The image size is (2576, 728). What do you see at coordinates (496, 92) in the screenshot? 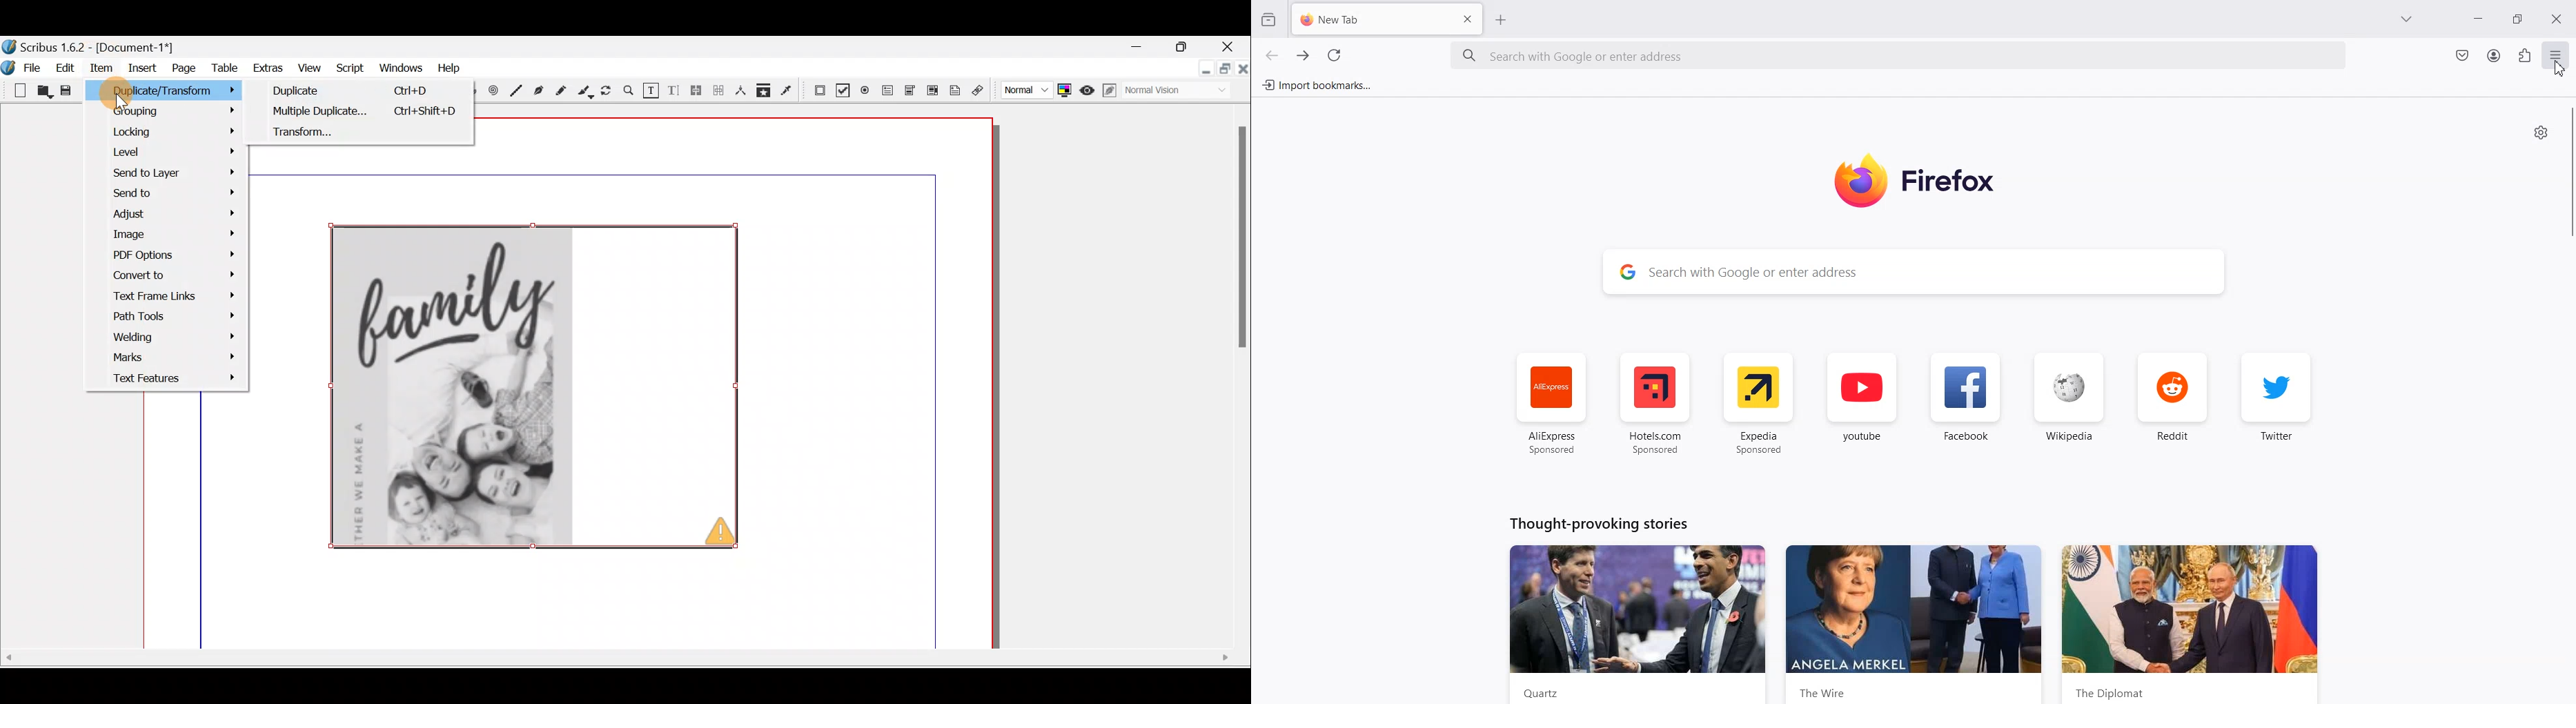
I see `Spiral` at bounding box center [496, 92].